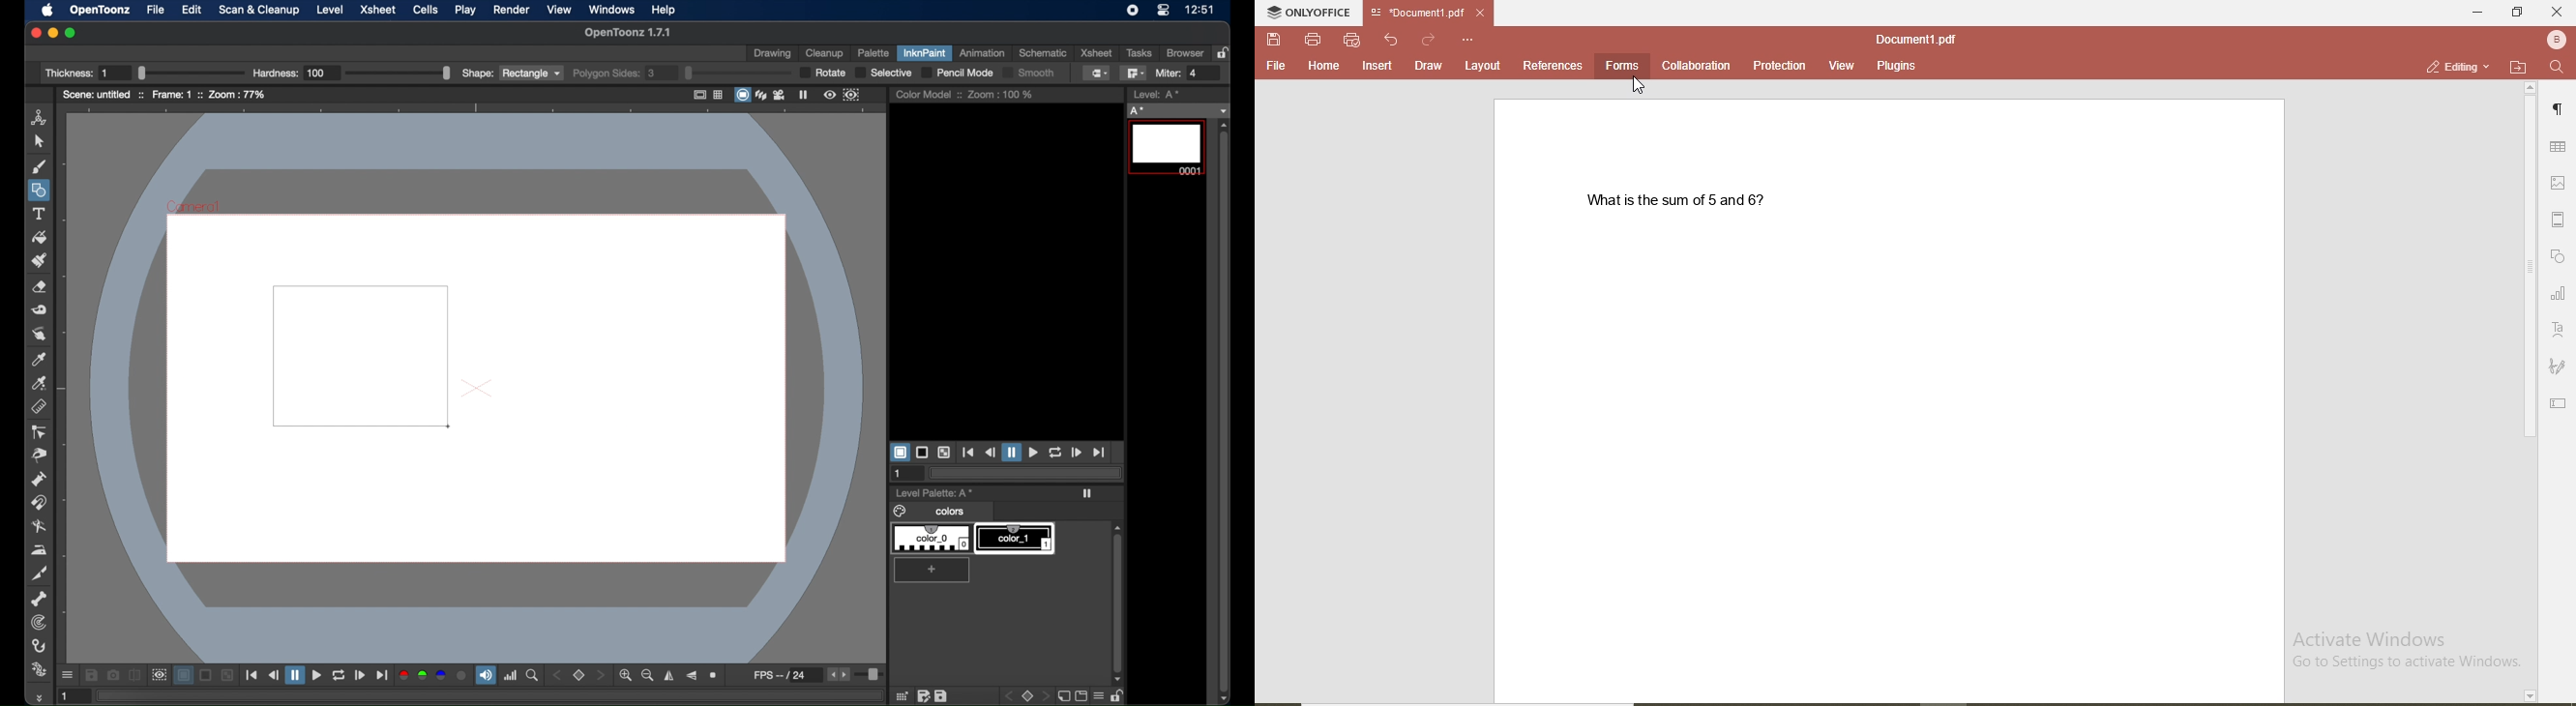  What do you see at coordinates (486, 675) in the screenshot?
I see `volume` at bounding box center [486, 675].